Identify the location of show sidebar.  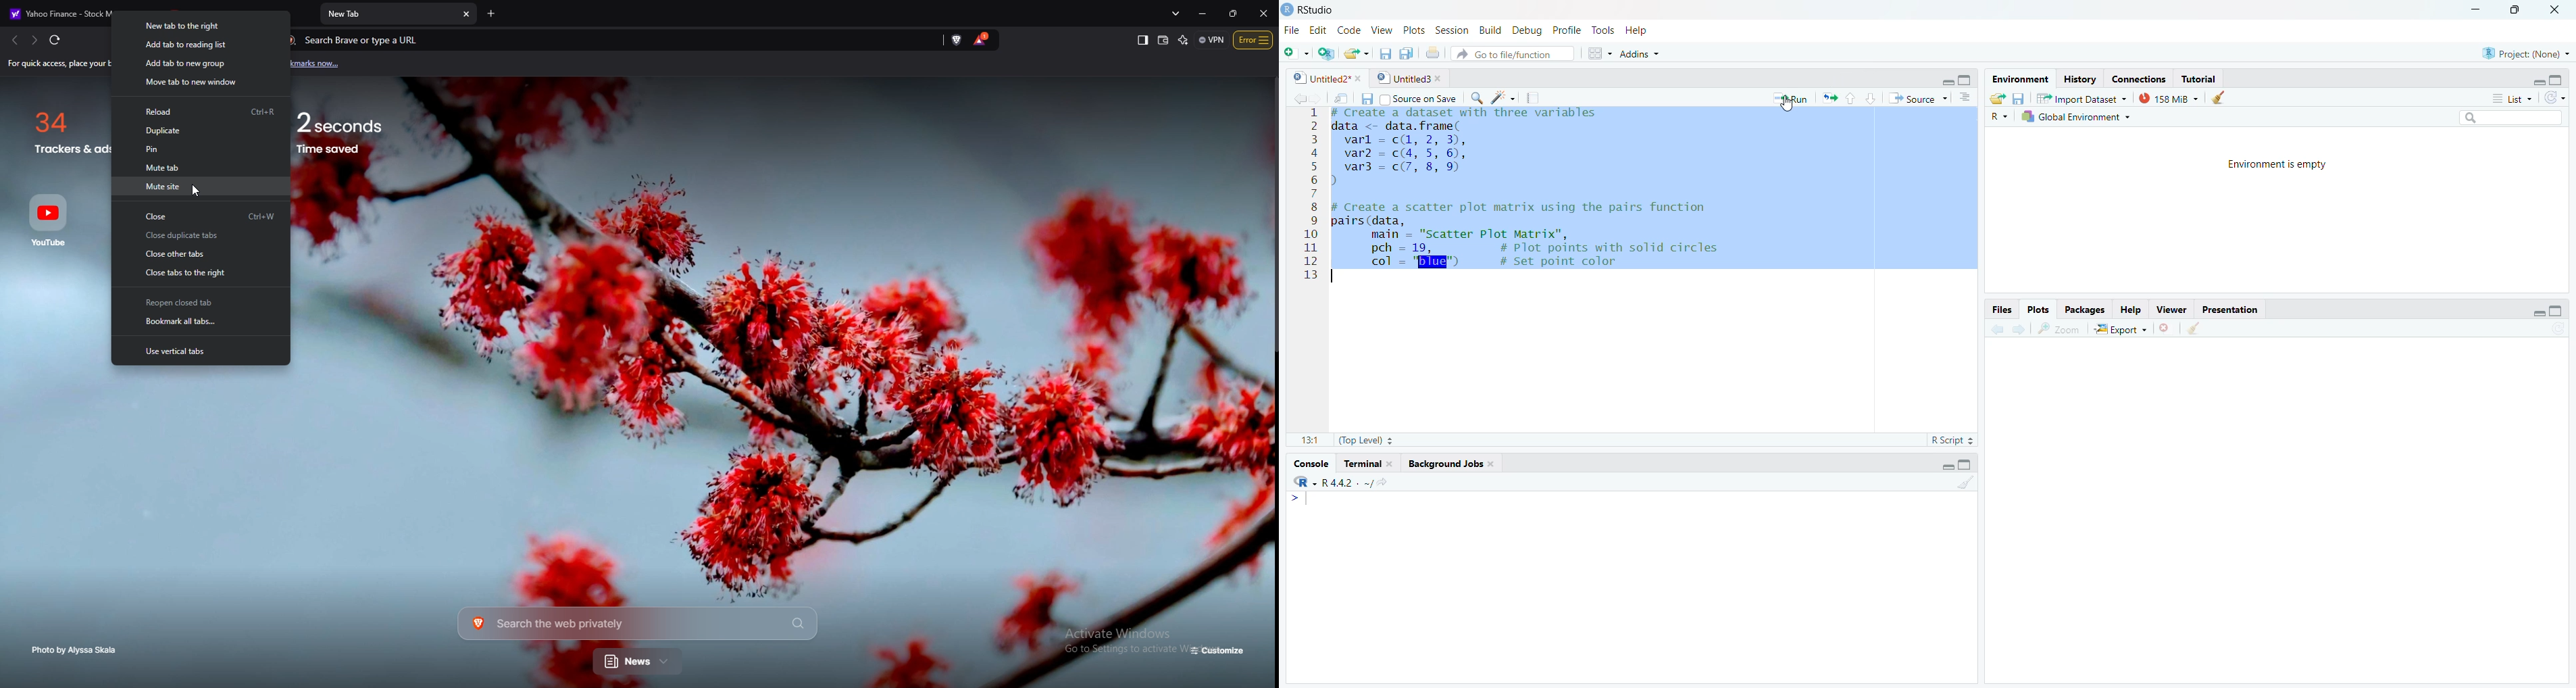
(1143, 41).